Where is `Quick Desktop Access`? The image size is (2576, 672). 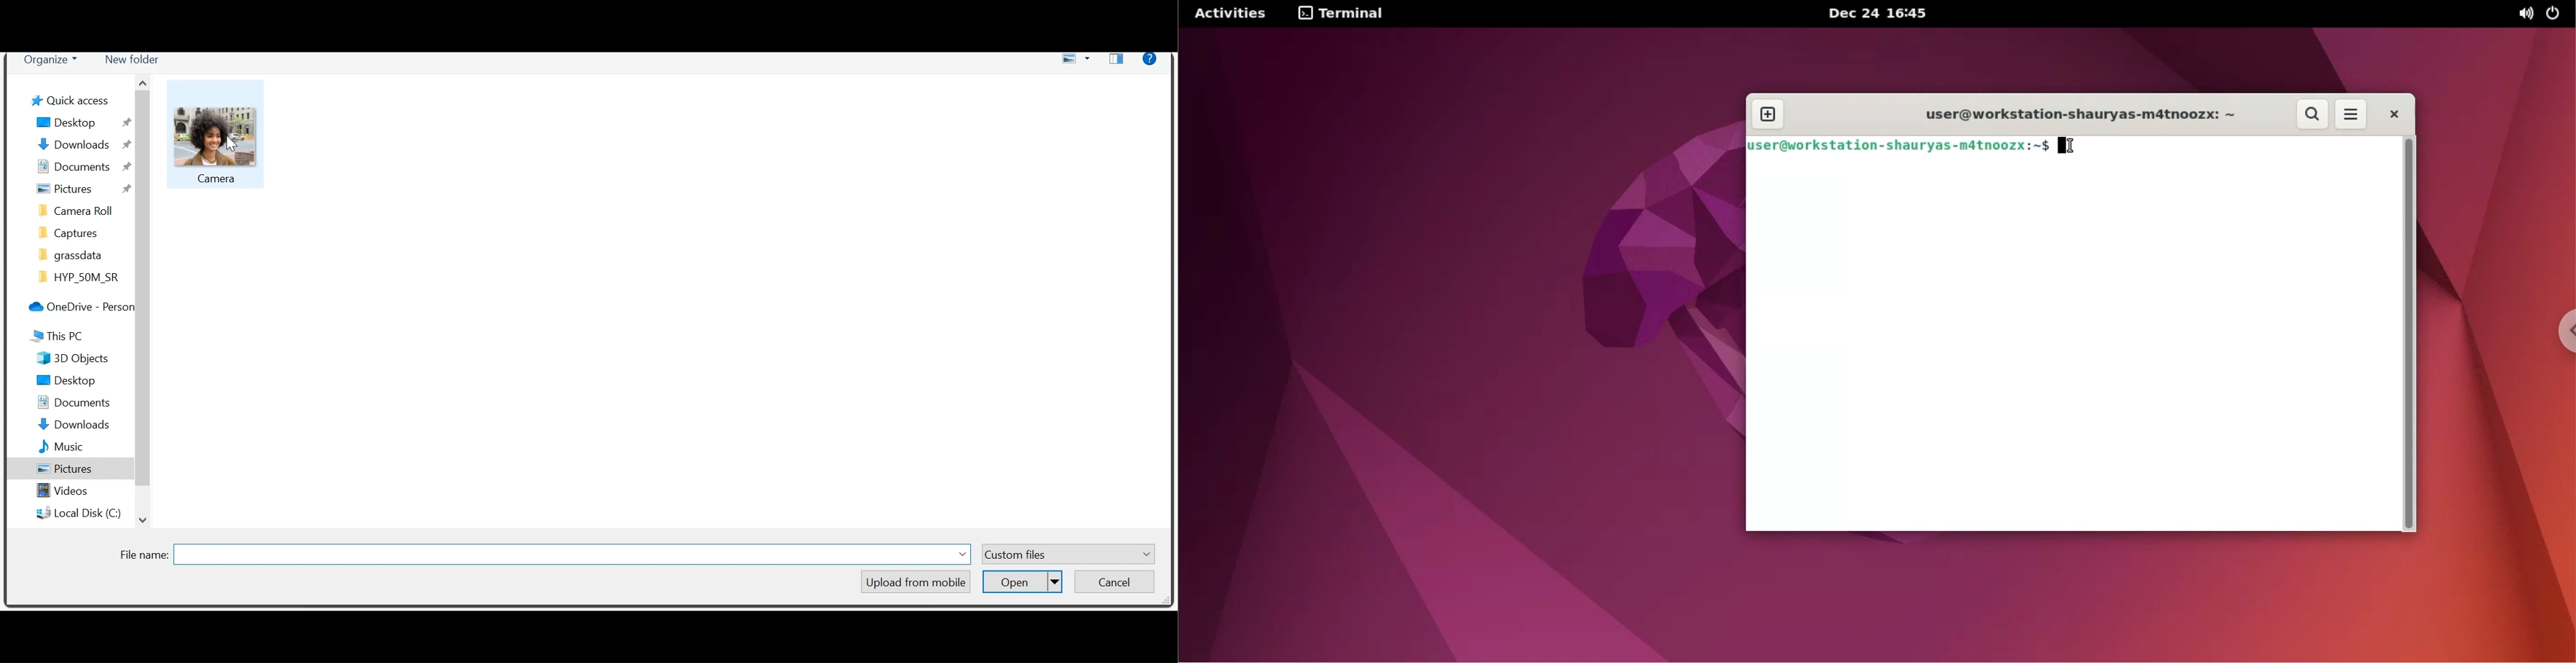
Quick Desktop Access is located at coordinates (71, 102).